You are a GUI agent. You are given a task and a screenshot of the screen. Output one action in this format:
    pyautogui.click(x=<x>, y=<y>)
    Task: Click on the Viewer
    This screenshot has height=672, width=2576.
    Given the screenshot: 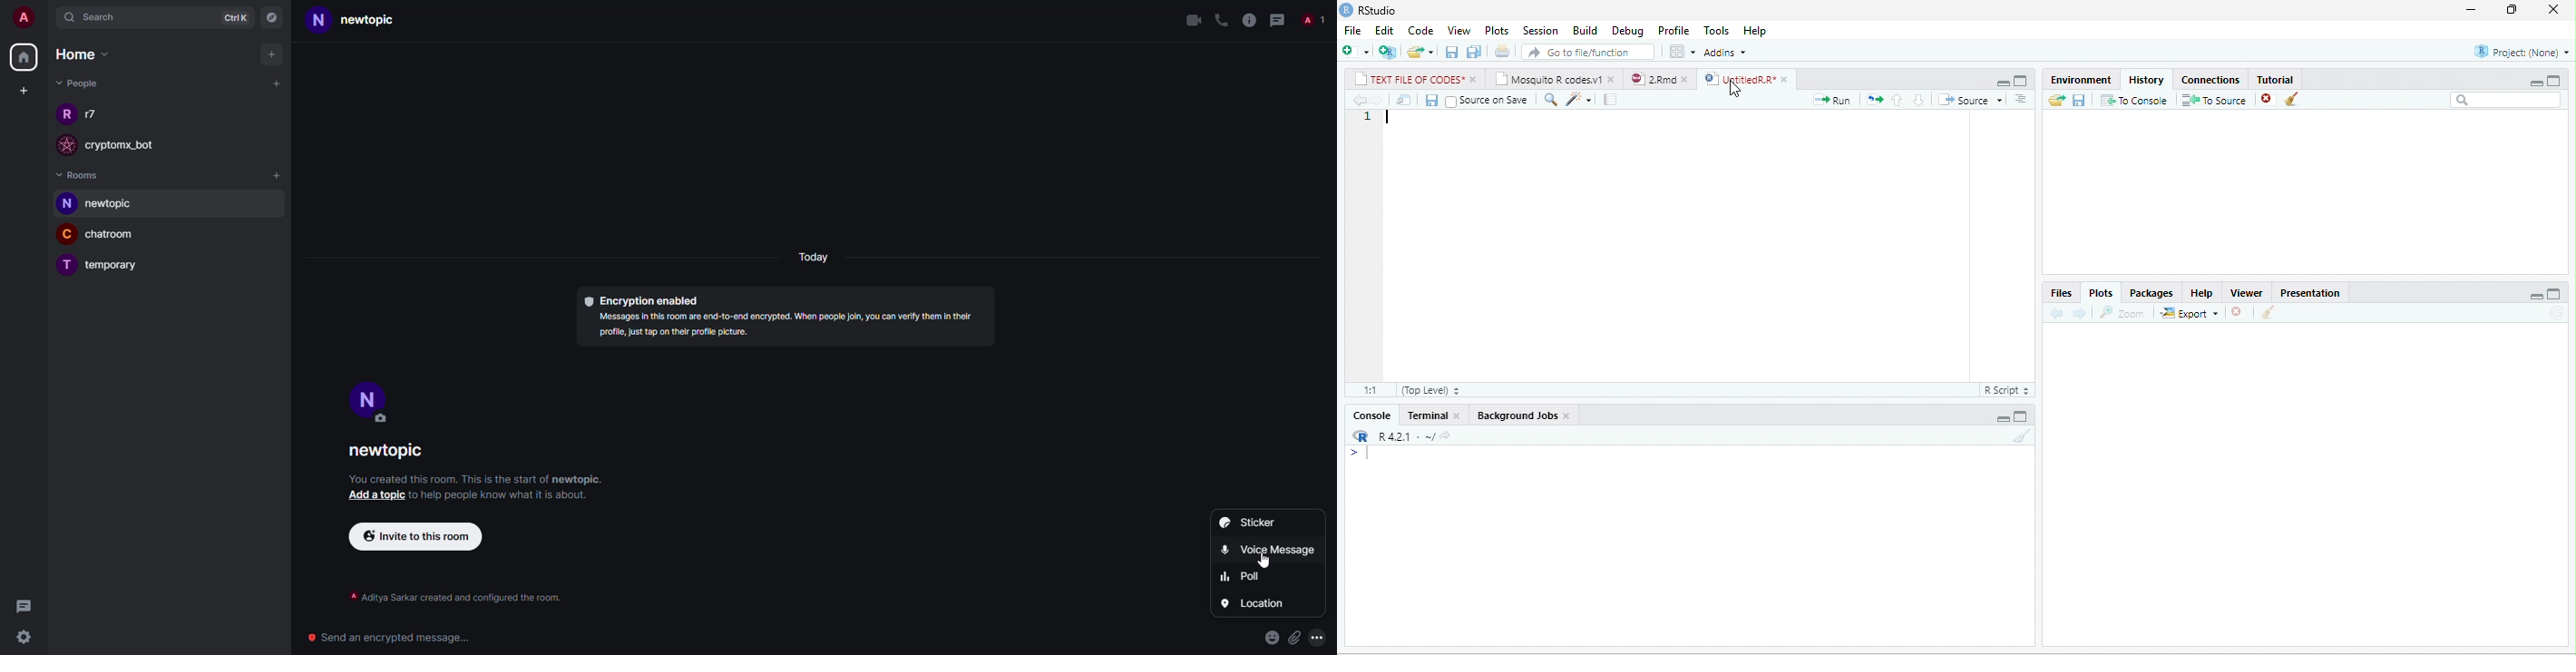 What is the action you would take?
    pyautogui.click(x=2247, y=293)
    